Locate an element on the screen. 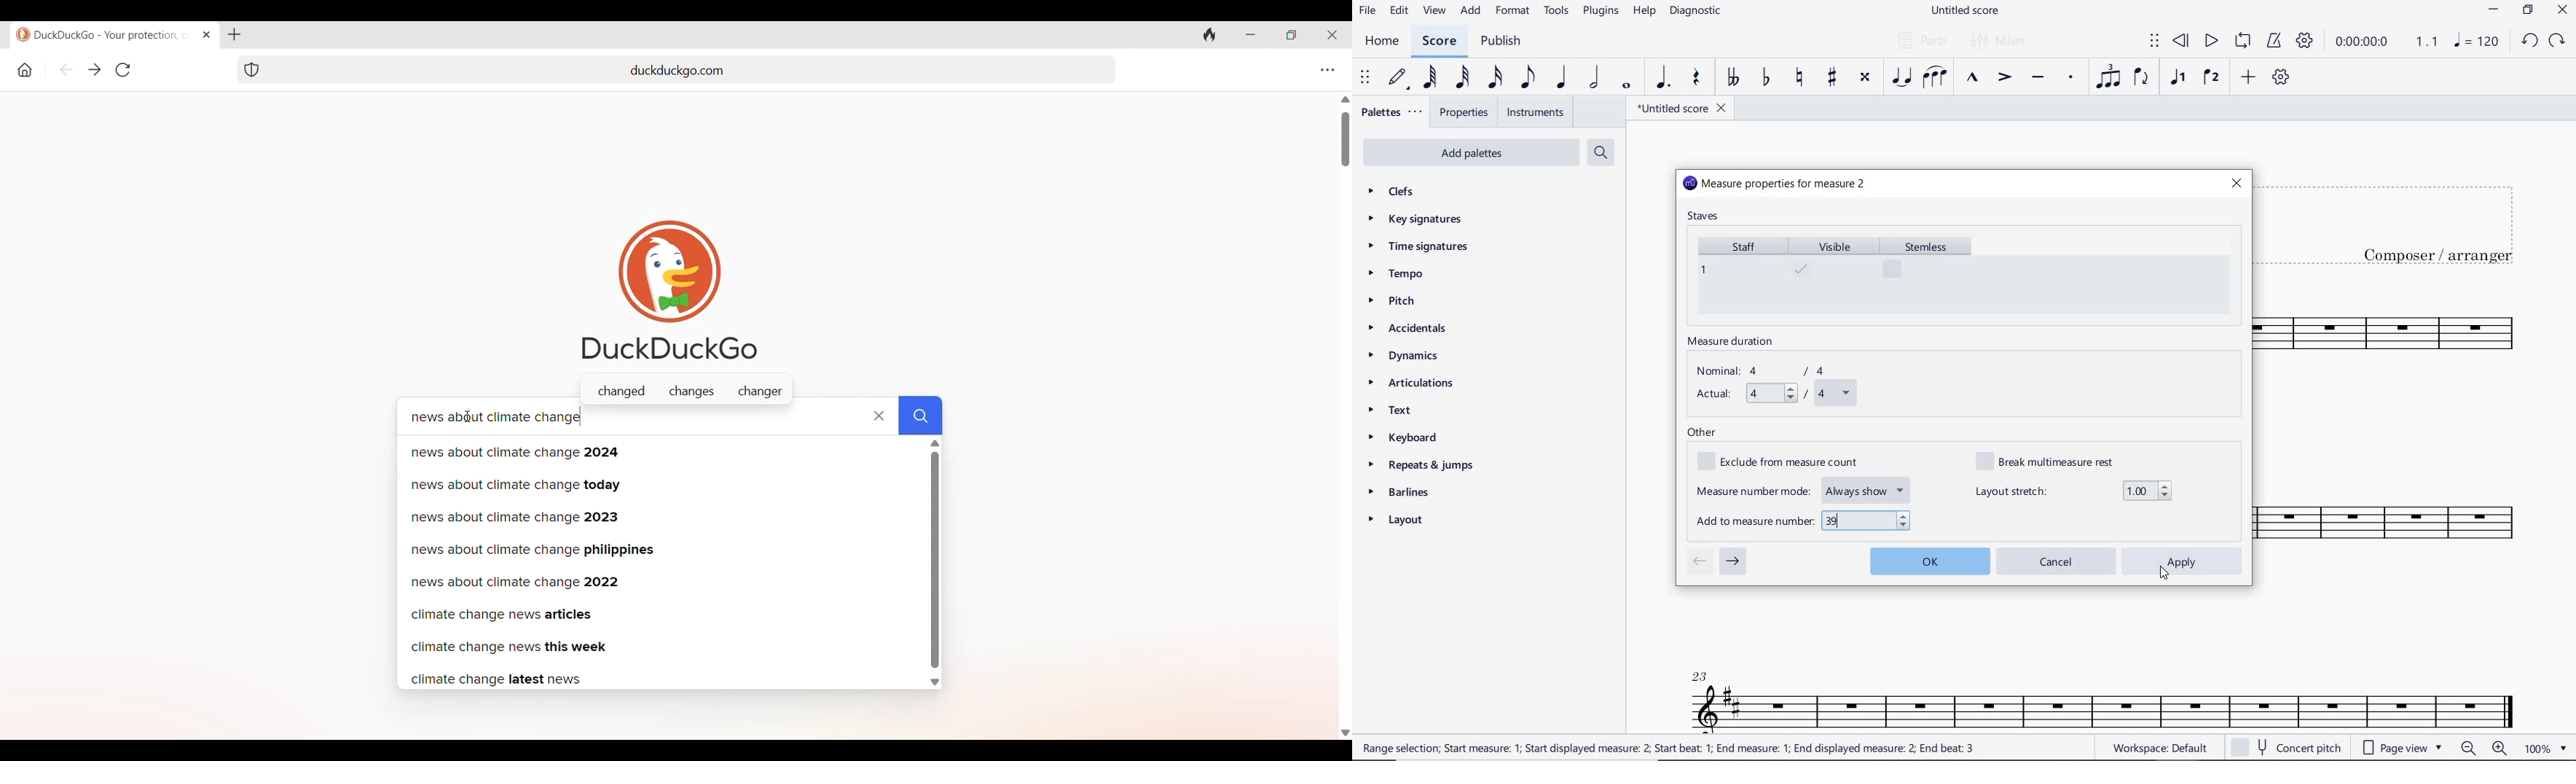 This screenshot has width=2576, height=784. Vertical slide bar is located at coordinates (1345, 140).